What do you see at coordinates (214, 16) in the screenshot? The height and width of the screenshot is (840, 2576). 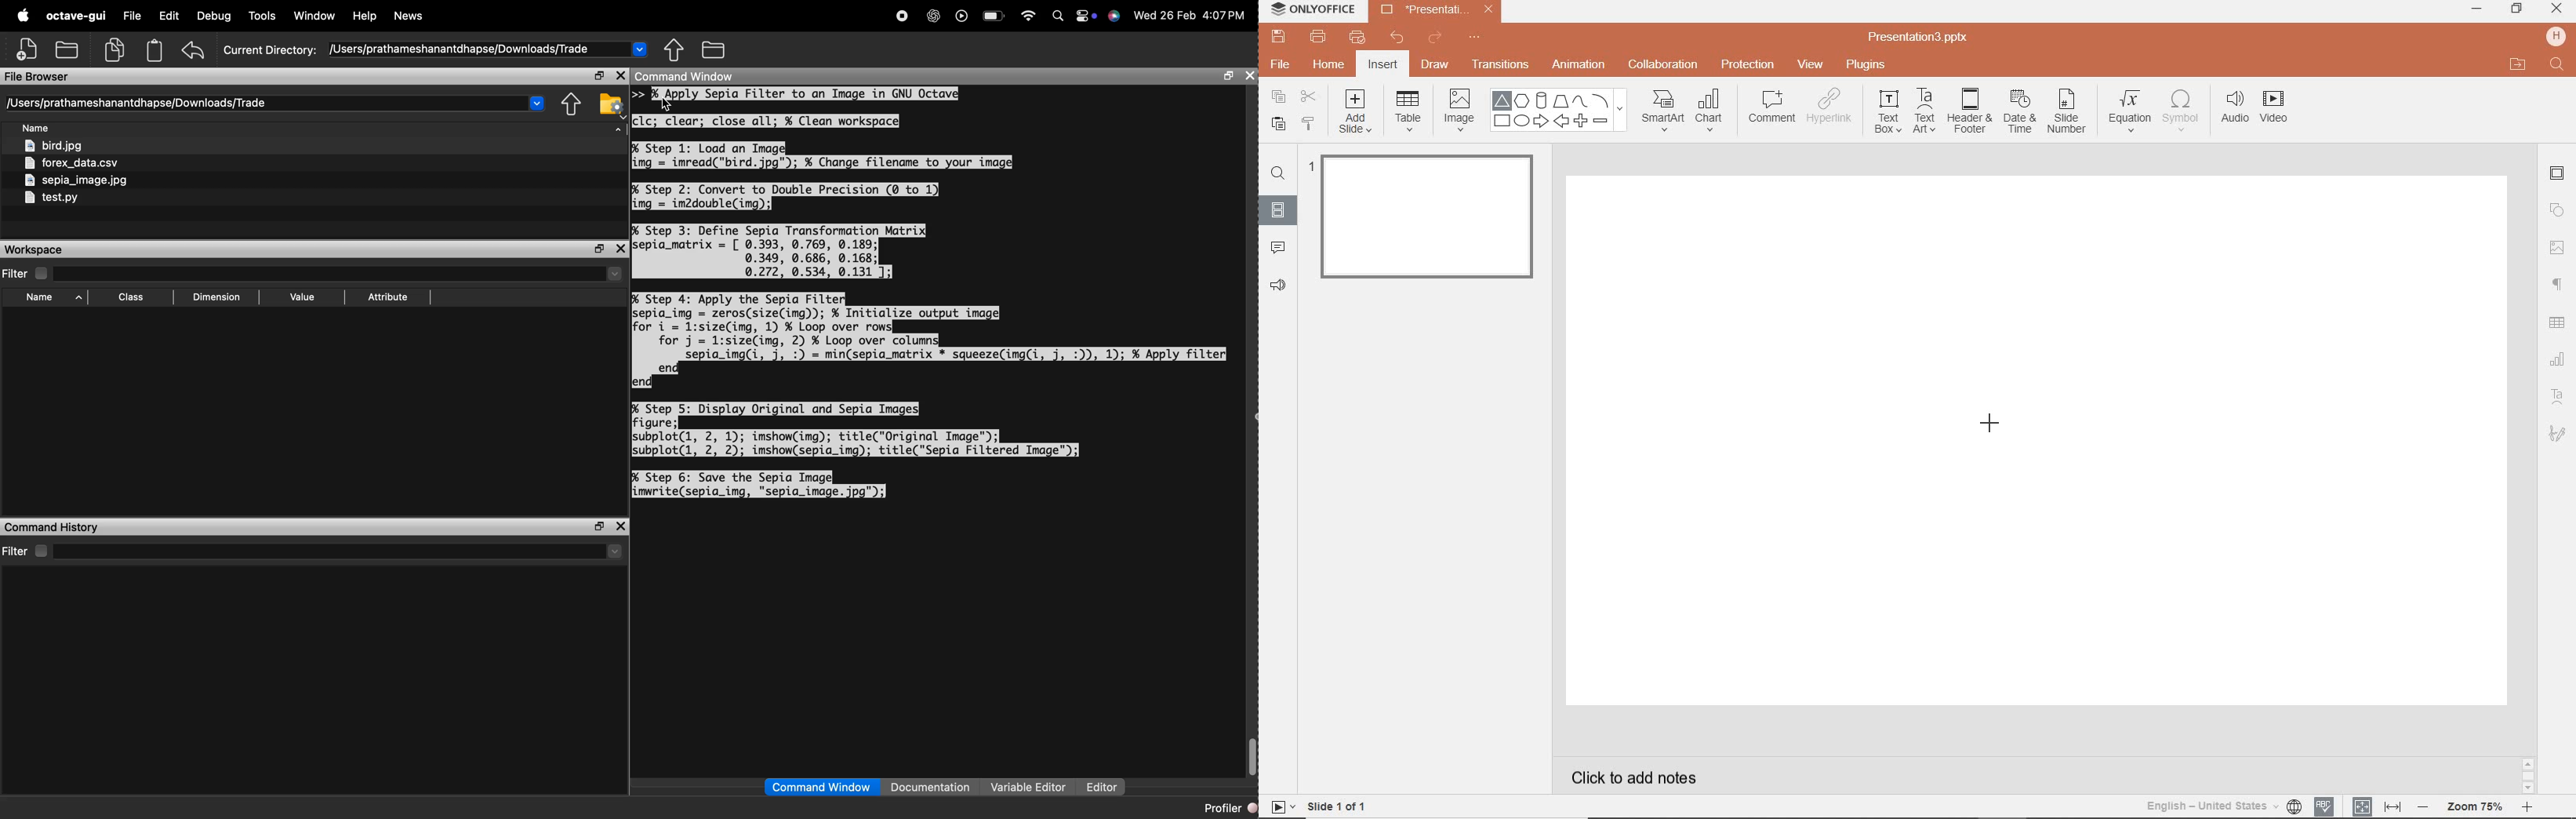 I see `Debug` at bounding box center [214, 16].